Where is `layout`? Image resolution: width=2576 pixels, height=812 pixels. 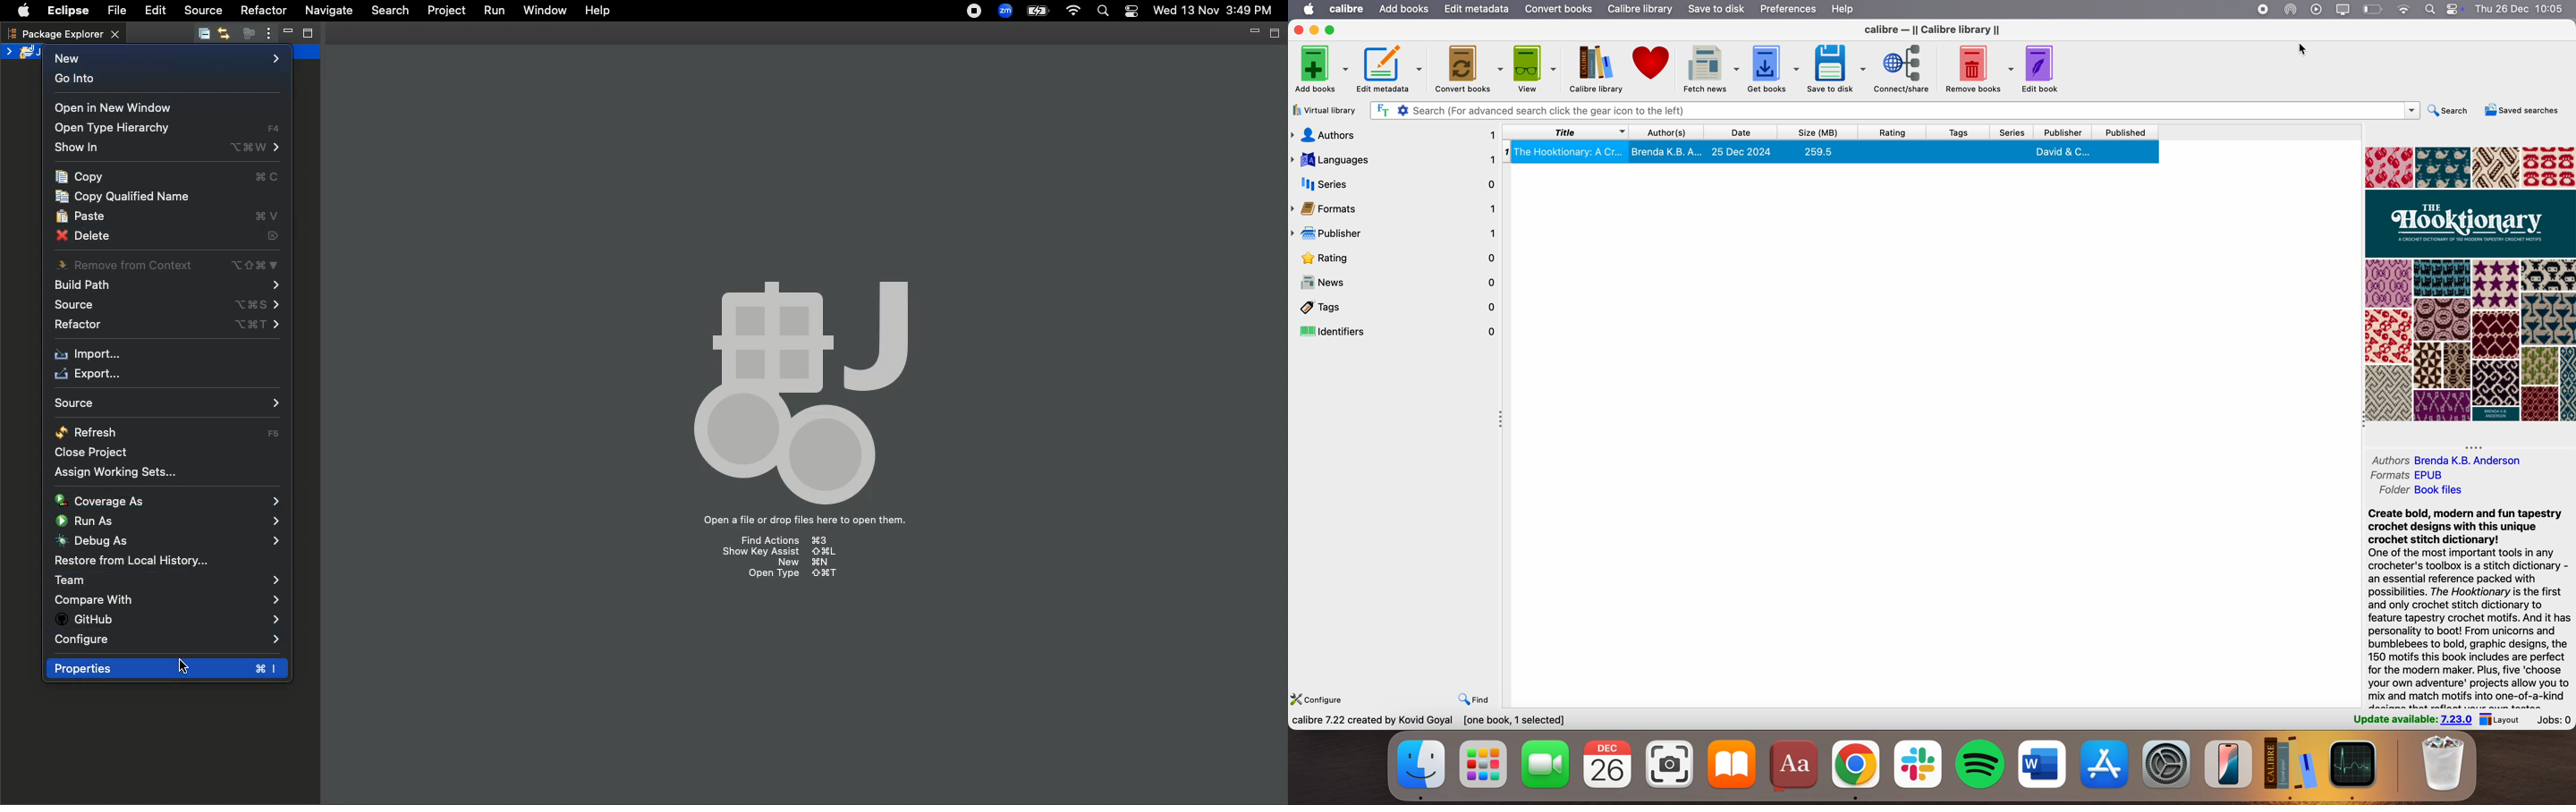
layout is located at coordinates (2504, 721).